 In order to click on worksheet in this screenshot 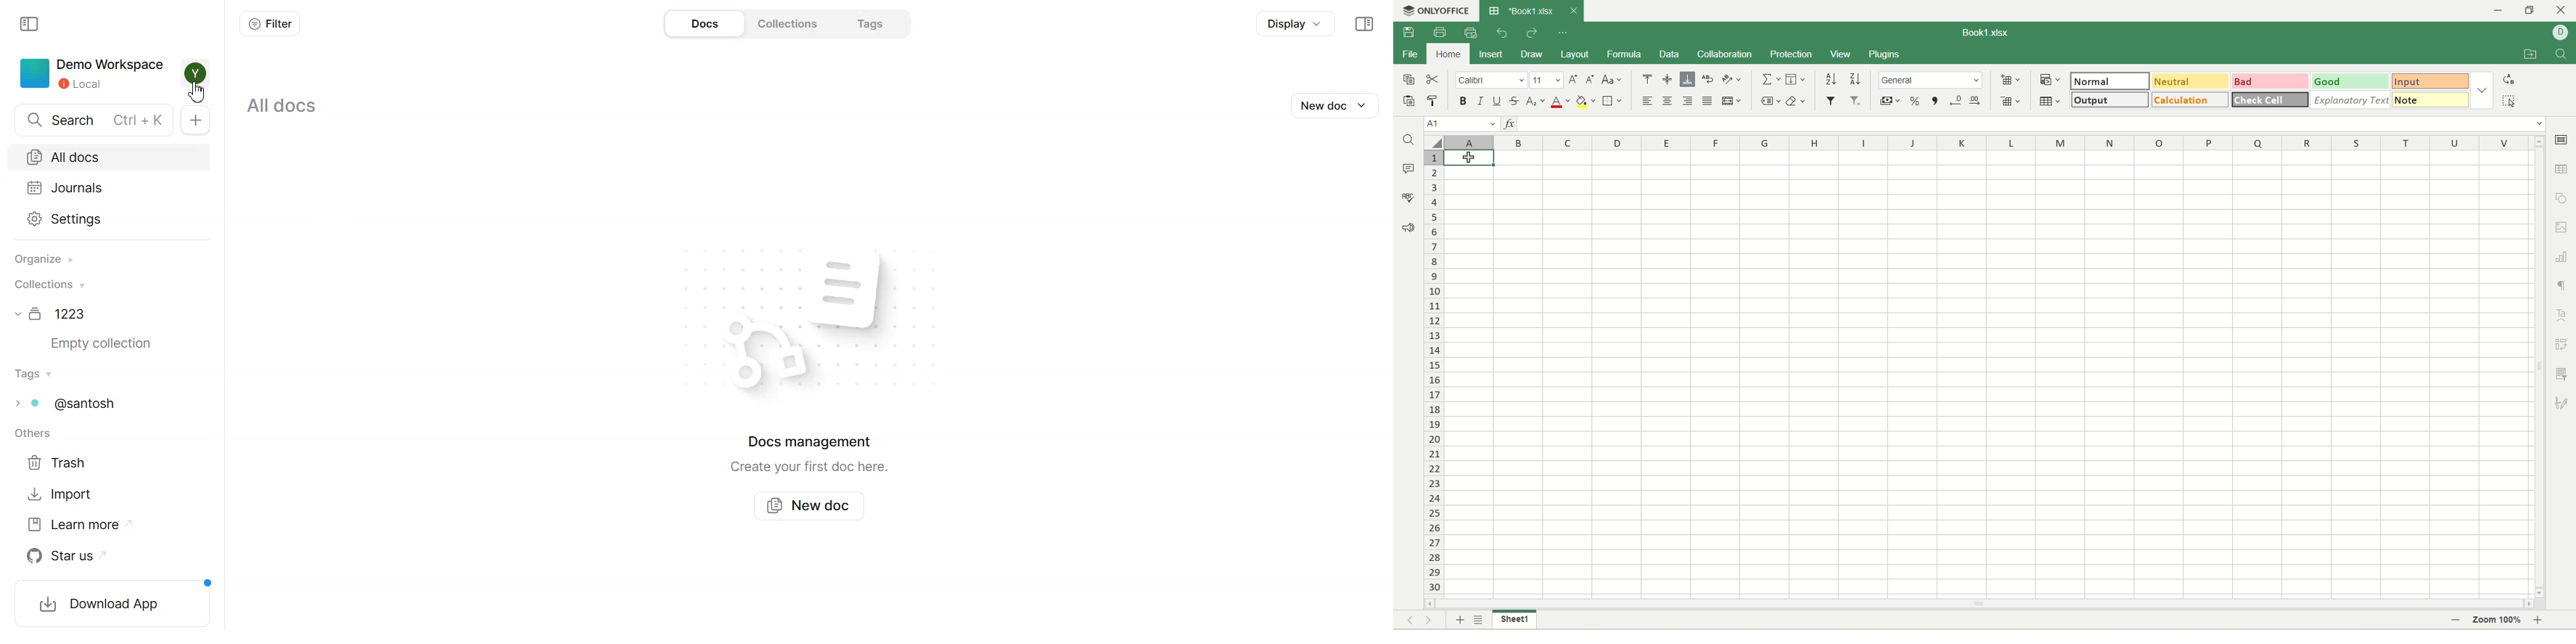, I will do `click(1987, 374)`.